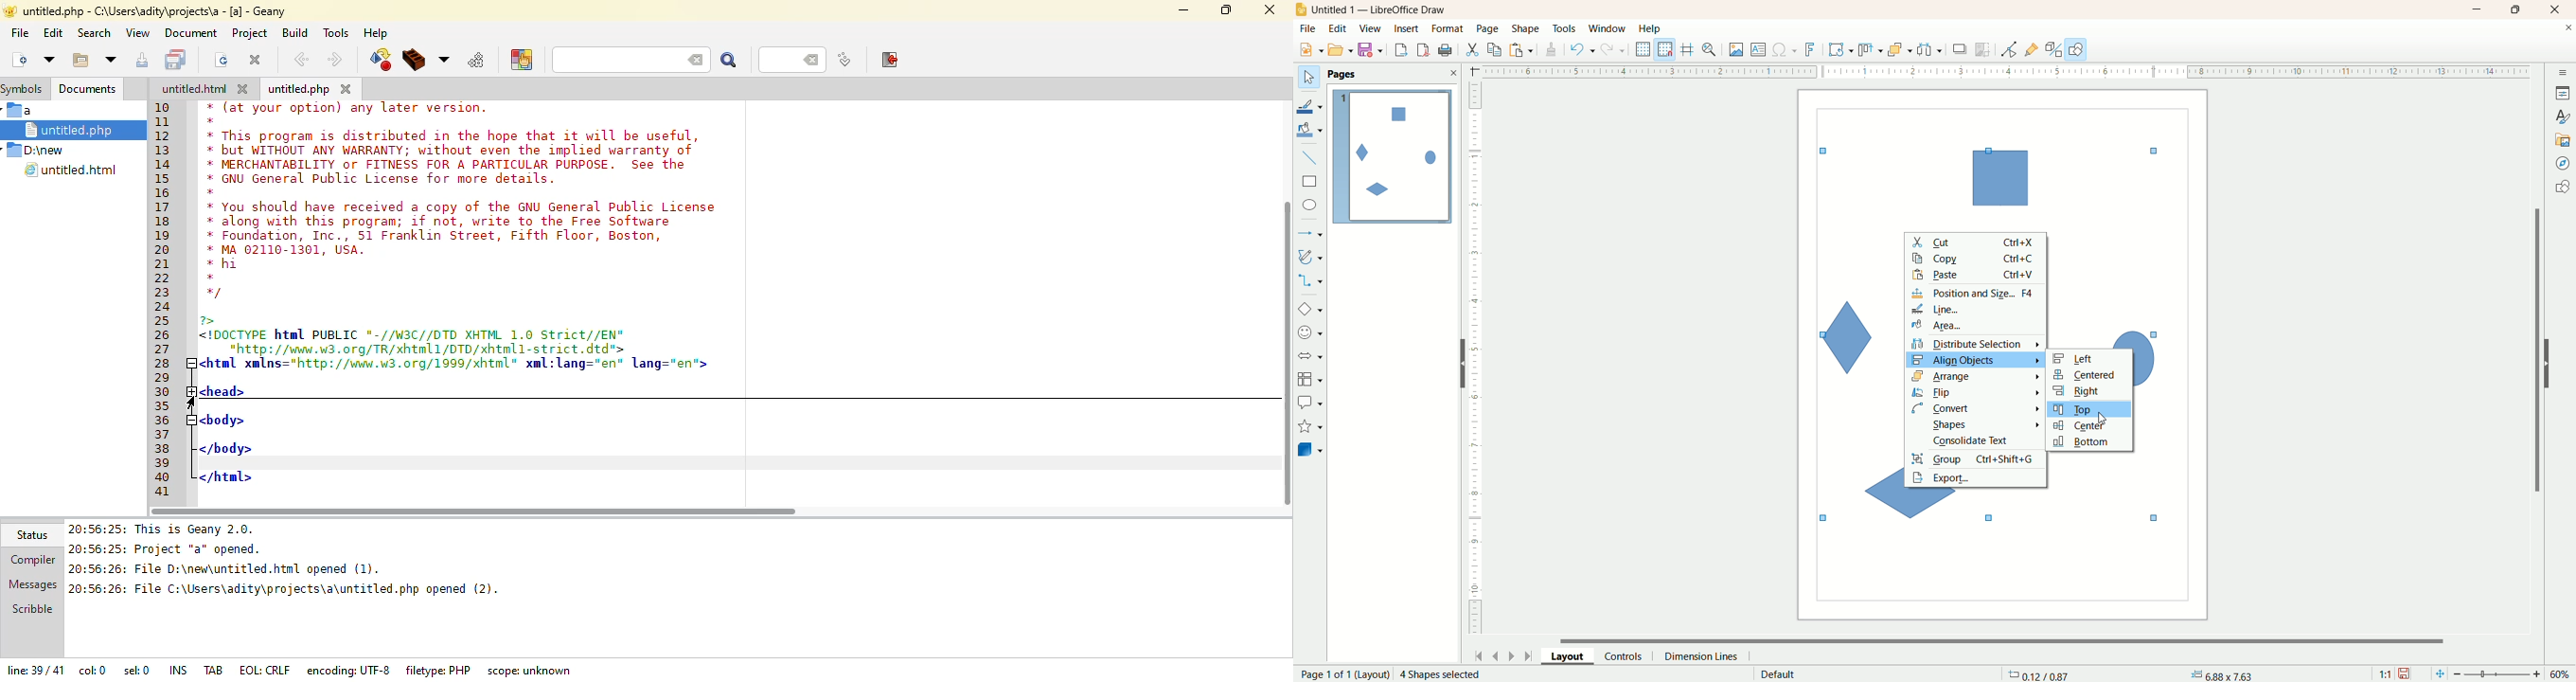 The image size is (2576, 700). Describe the element at coordinates (2086, 427) in the screenshot. I see `center` at that location.